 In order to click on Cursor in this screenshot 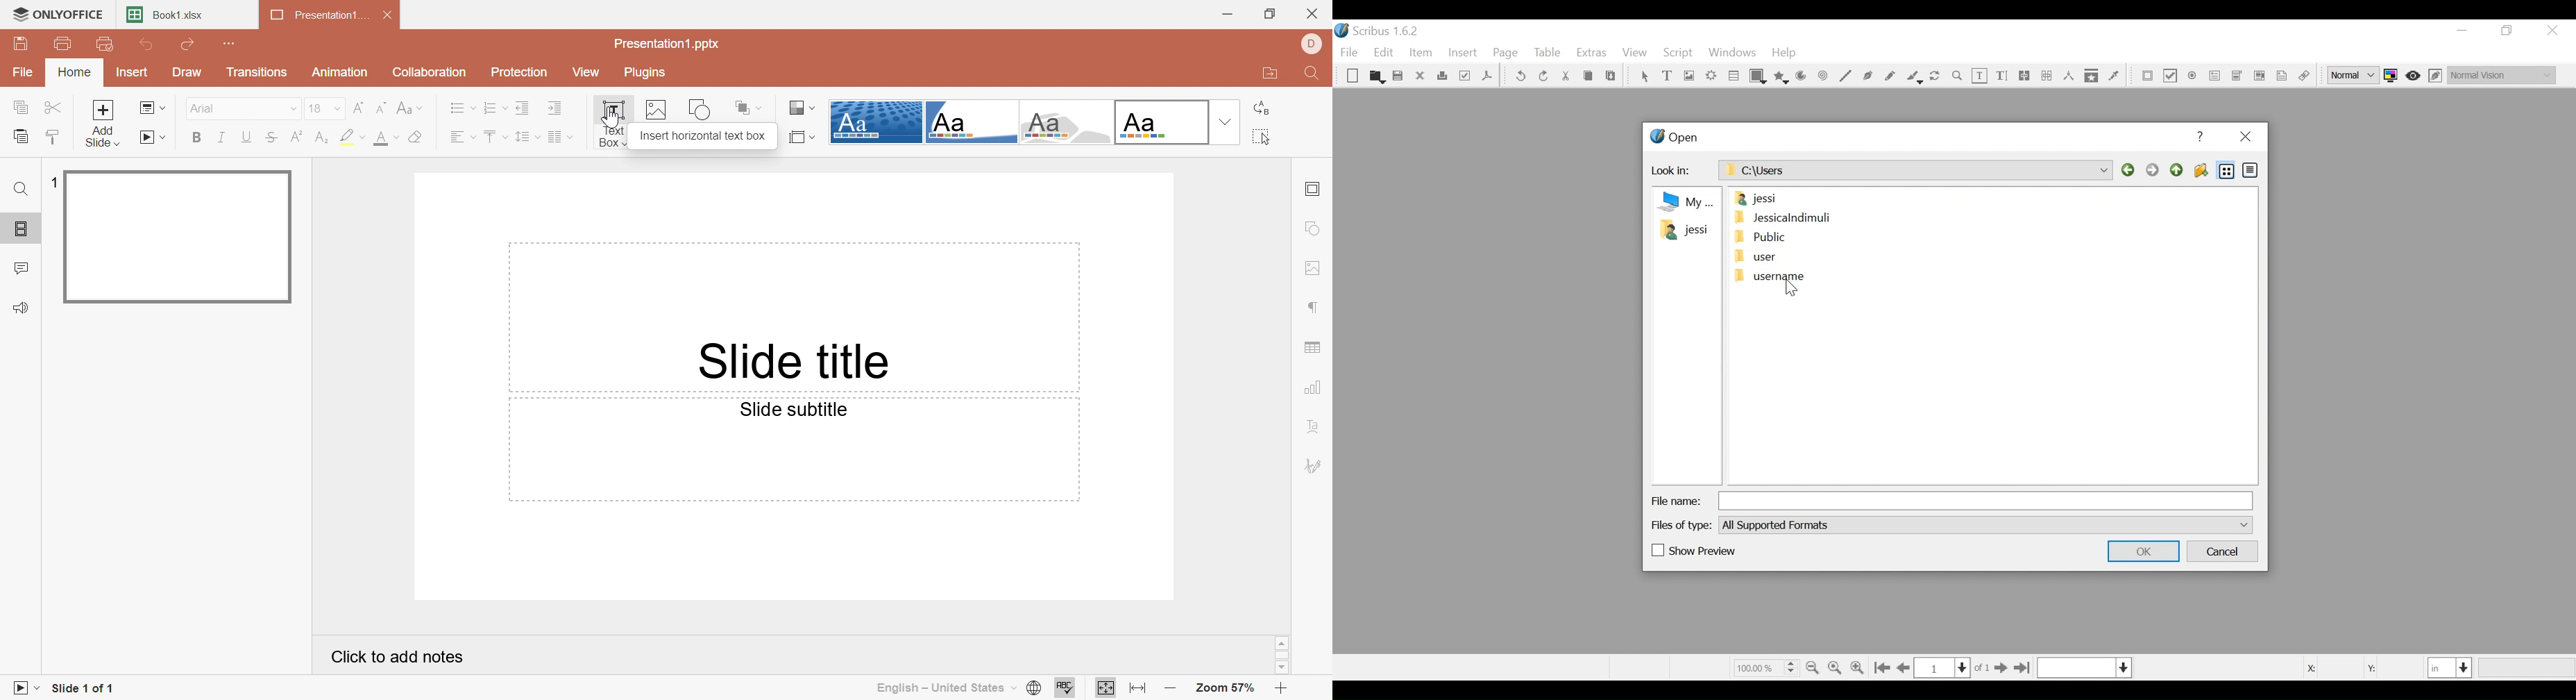, I will do `click(1789, 290)`.